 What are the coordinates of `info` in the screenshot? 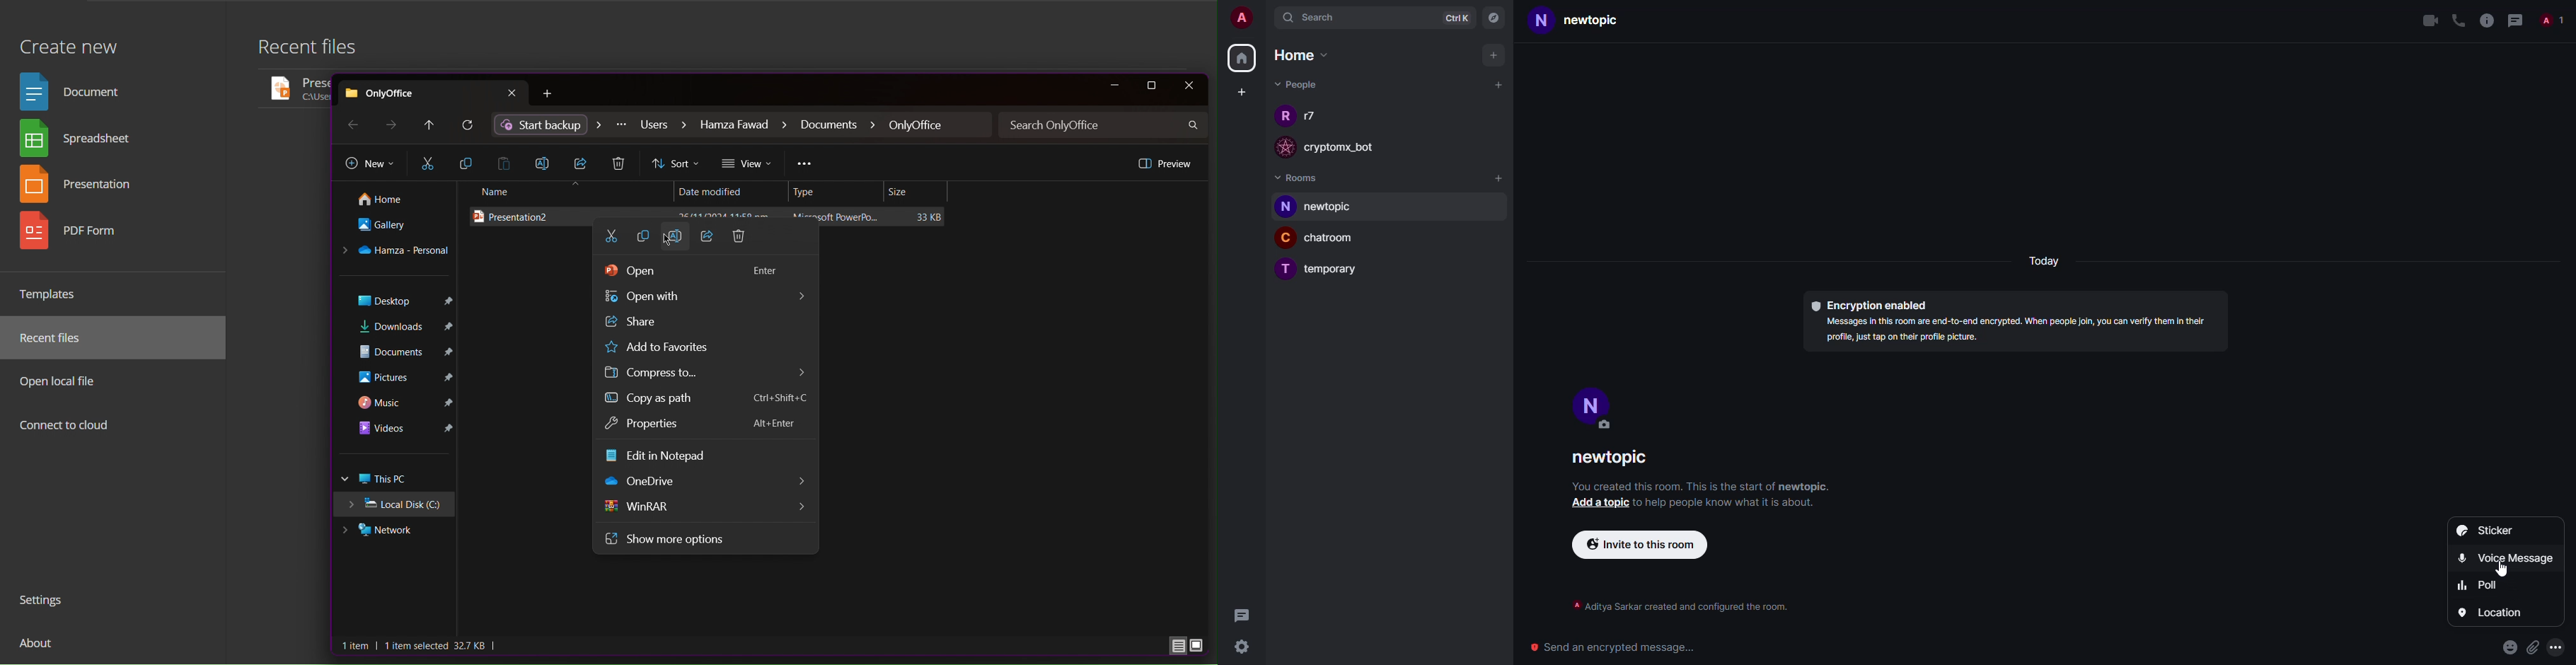 It's located at (2486, 20).